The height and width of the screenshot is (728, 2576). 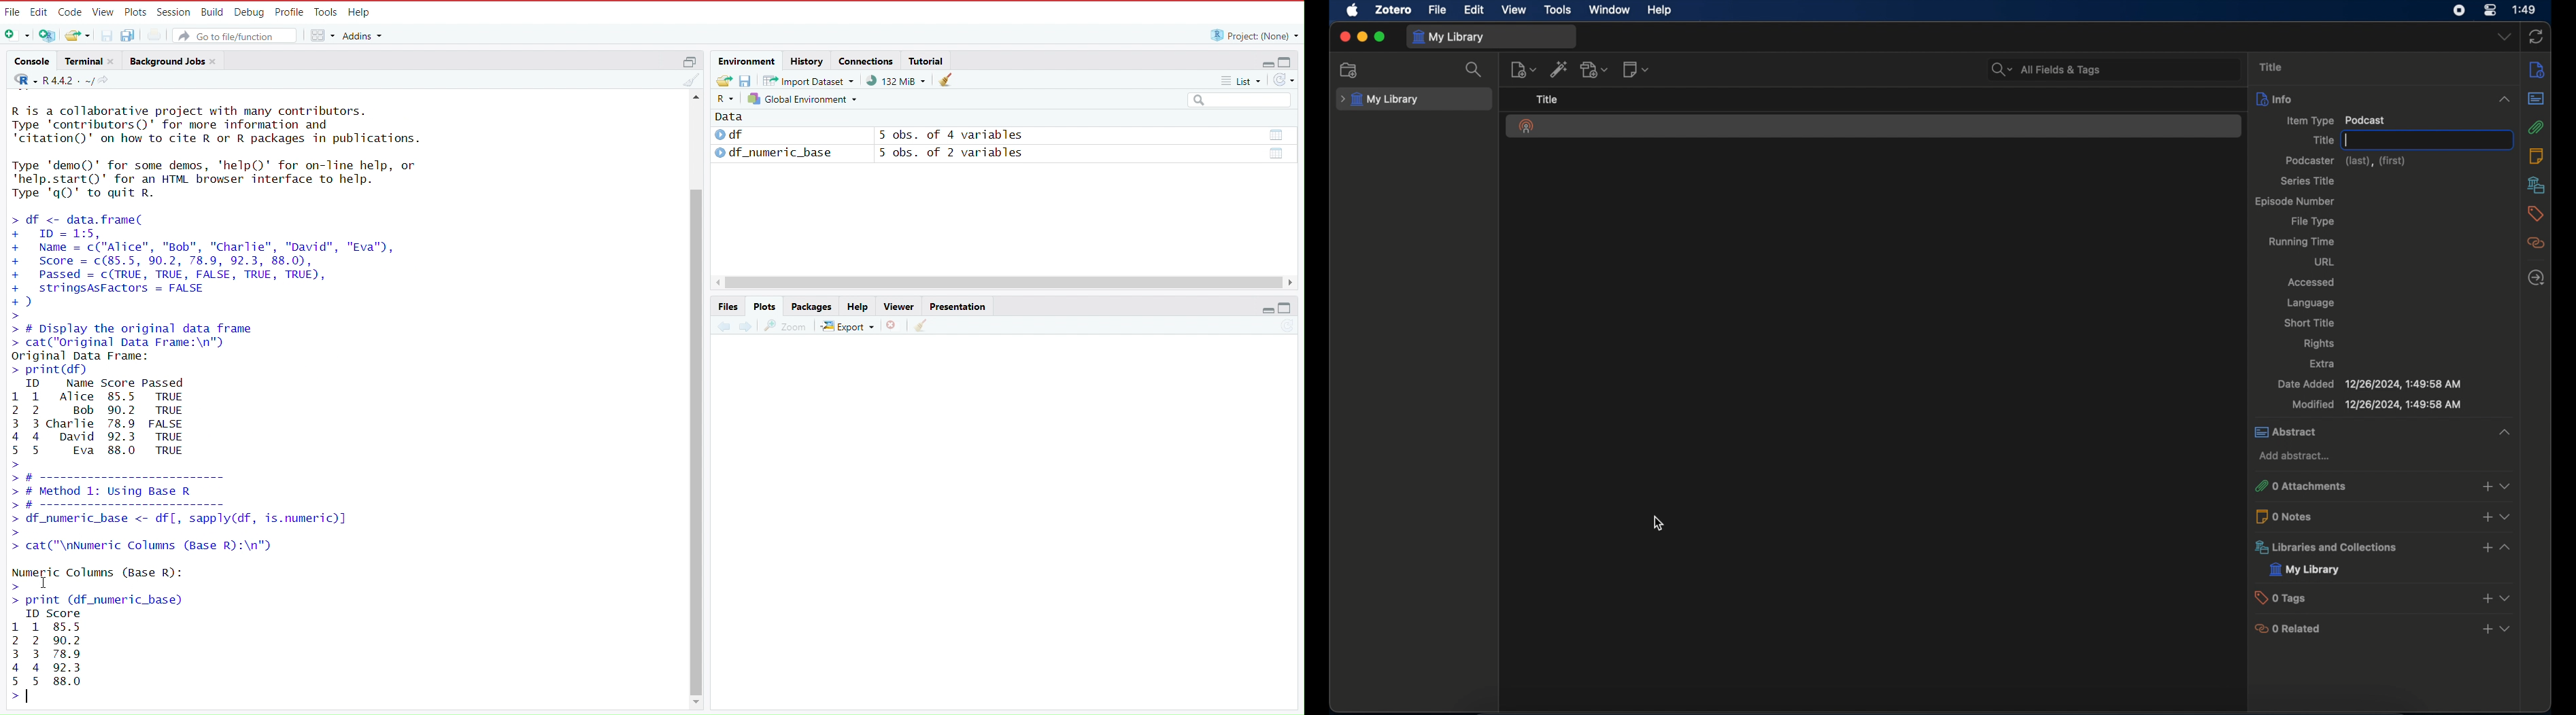 What do you see at coordinates (2385, 630) in the screenshot?
I see `0 related` at bounding box center [2385, 630].